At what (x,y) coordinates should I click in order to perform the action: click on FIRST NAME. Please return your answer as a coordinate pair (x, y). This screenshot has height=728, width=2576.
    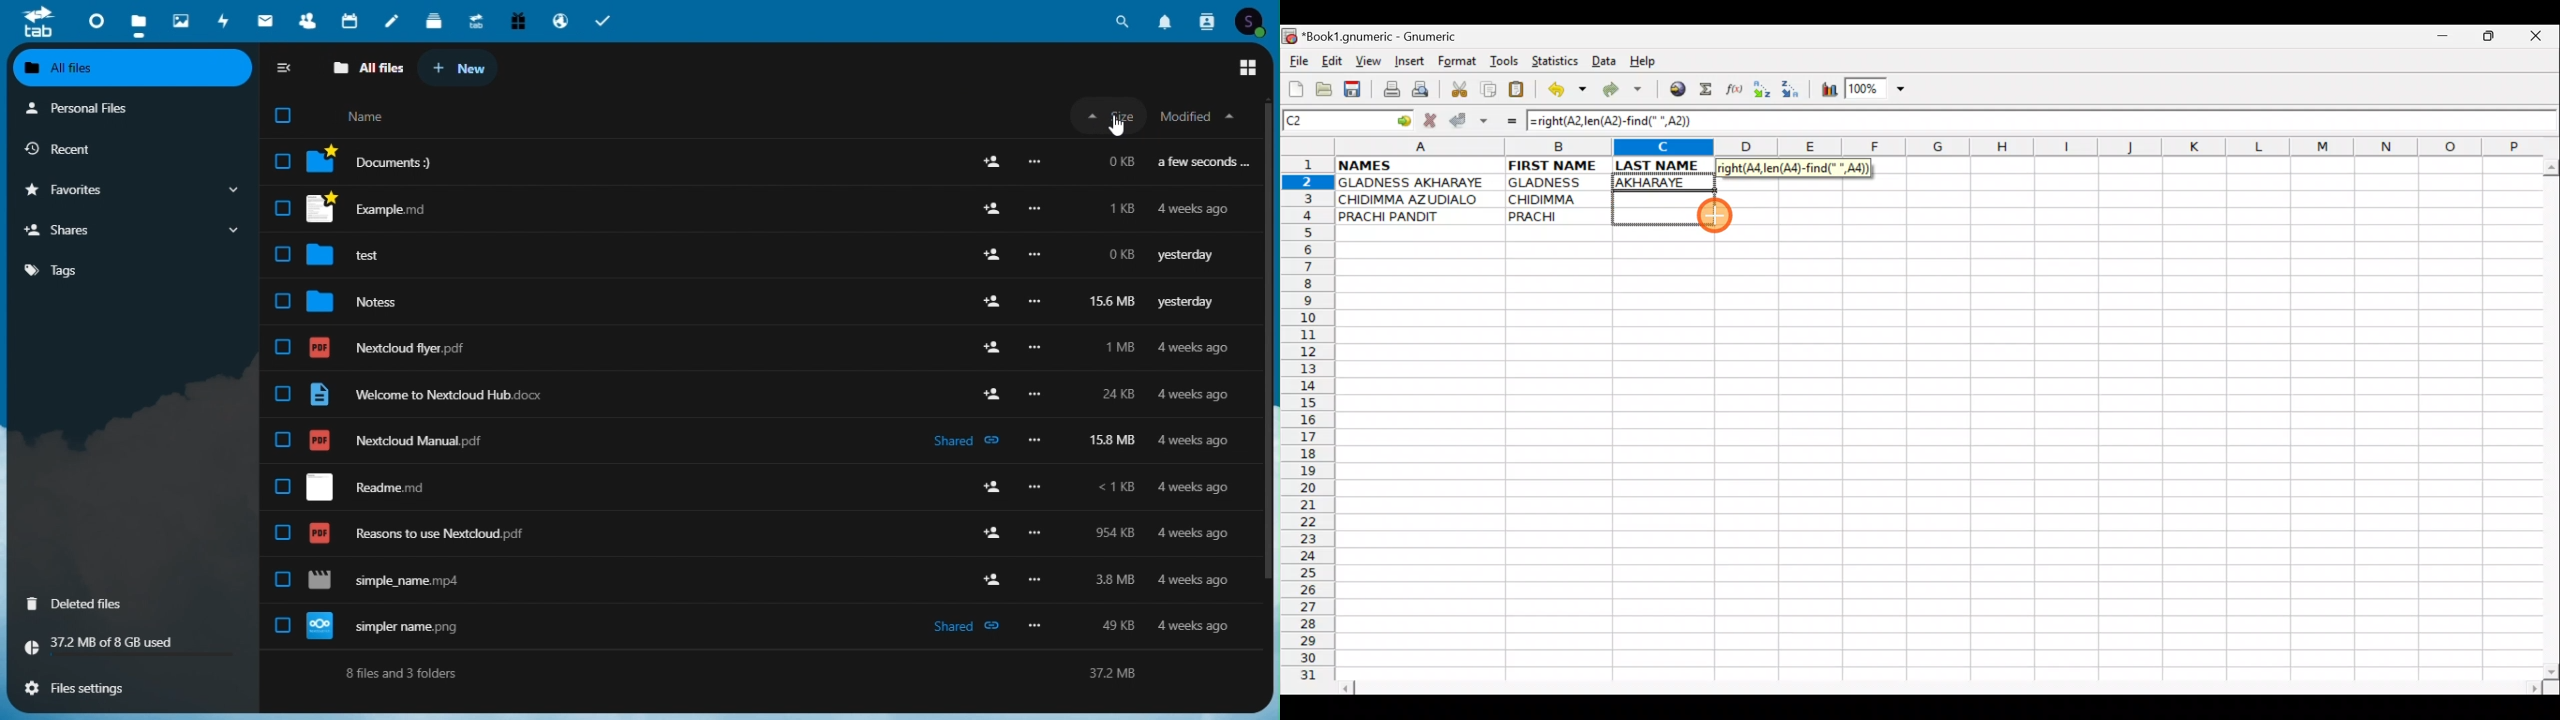
    Looking at the image, I should click on (1555, 164).